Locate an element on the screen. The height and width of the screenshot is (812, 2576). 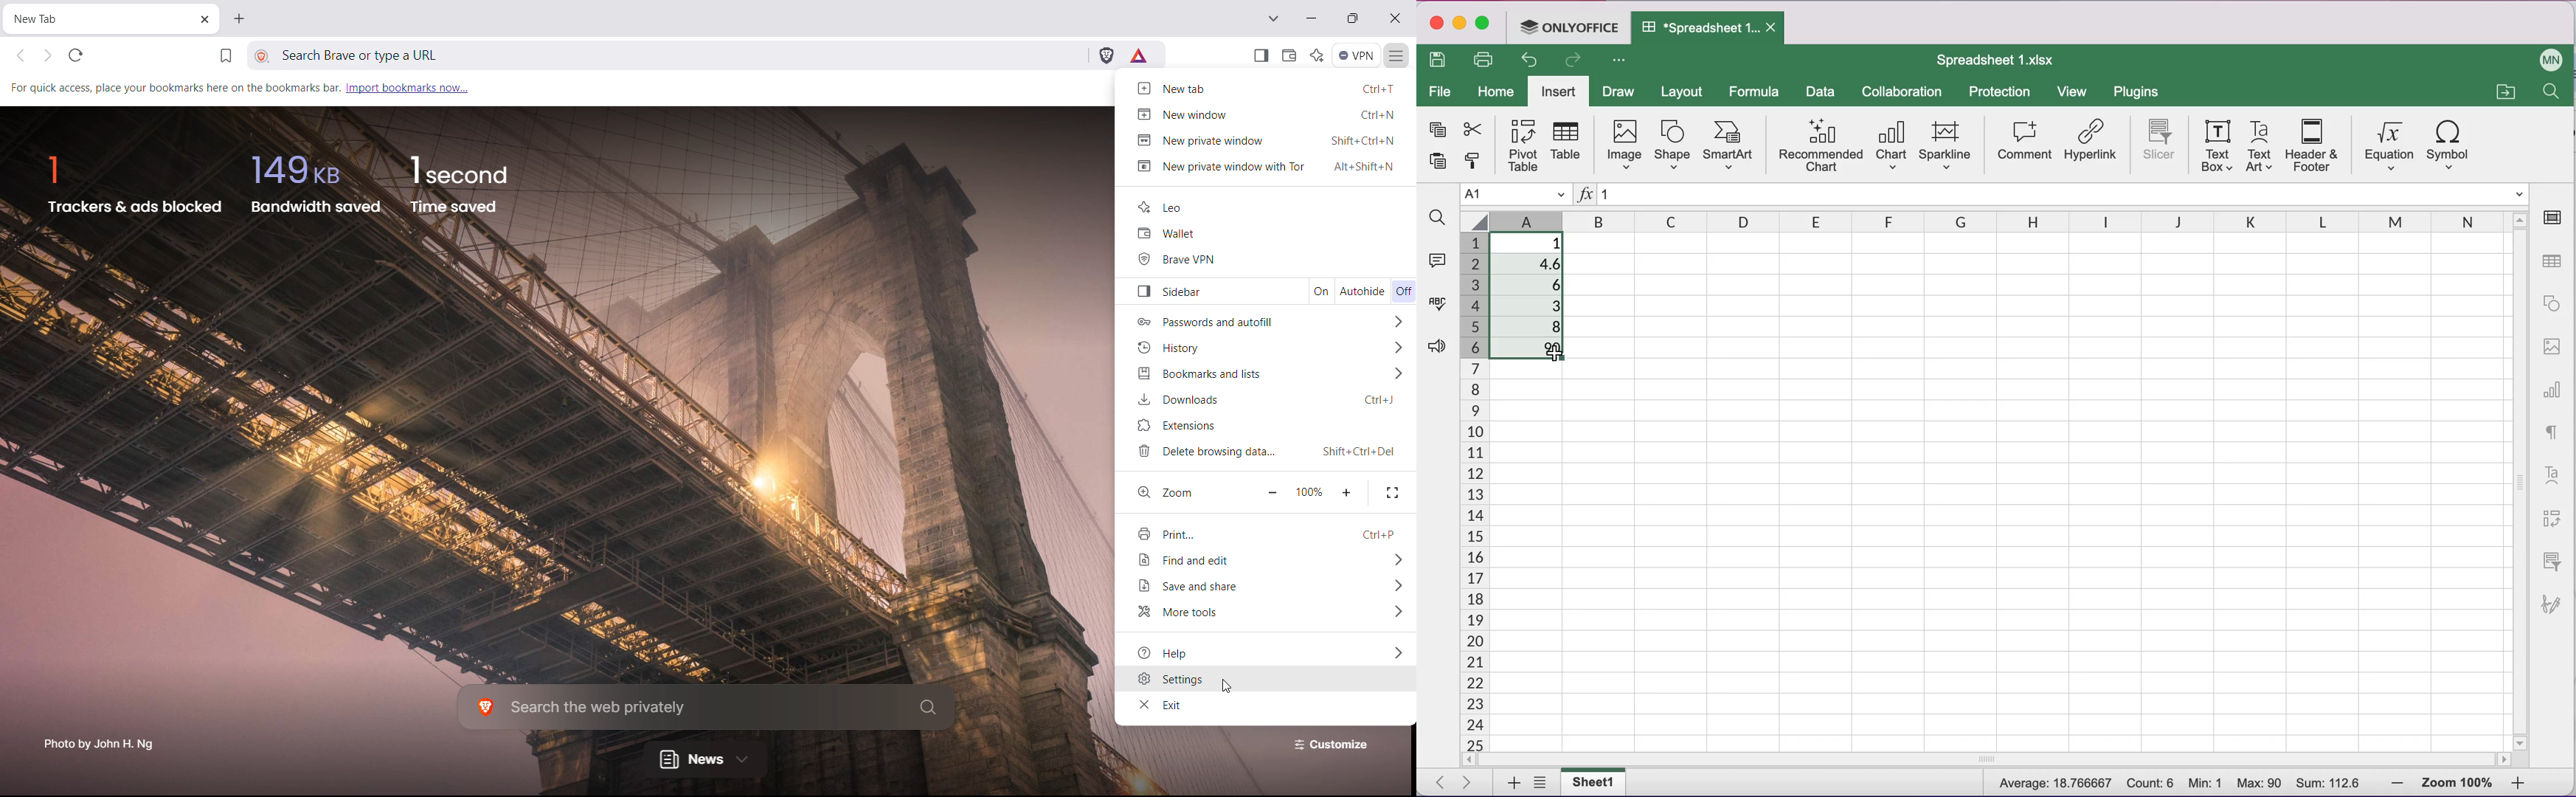
image is located at coordinates (2554, 346).